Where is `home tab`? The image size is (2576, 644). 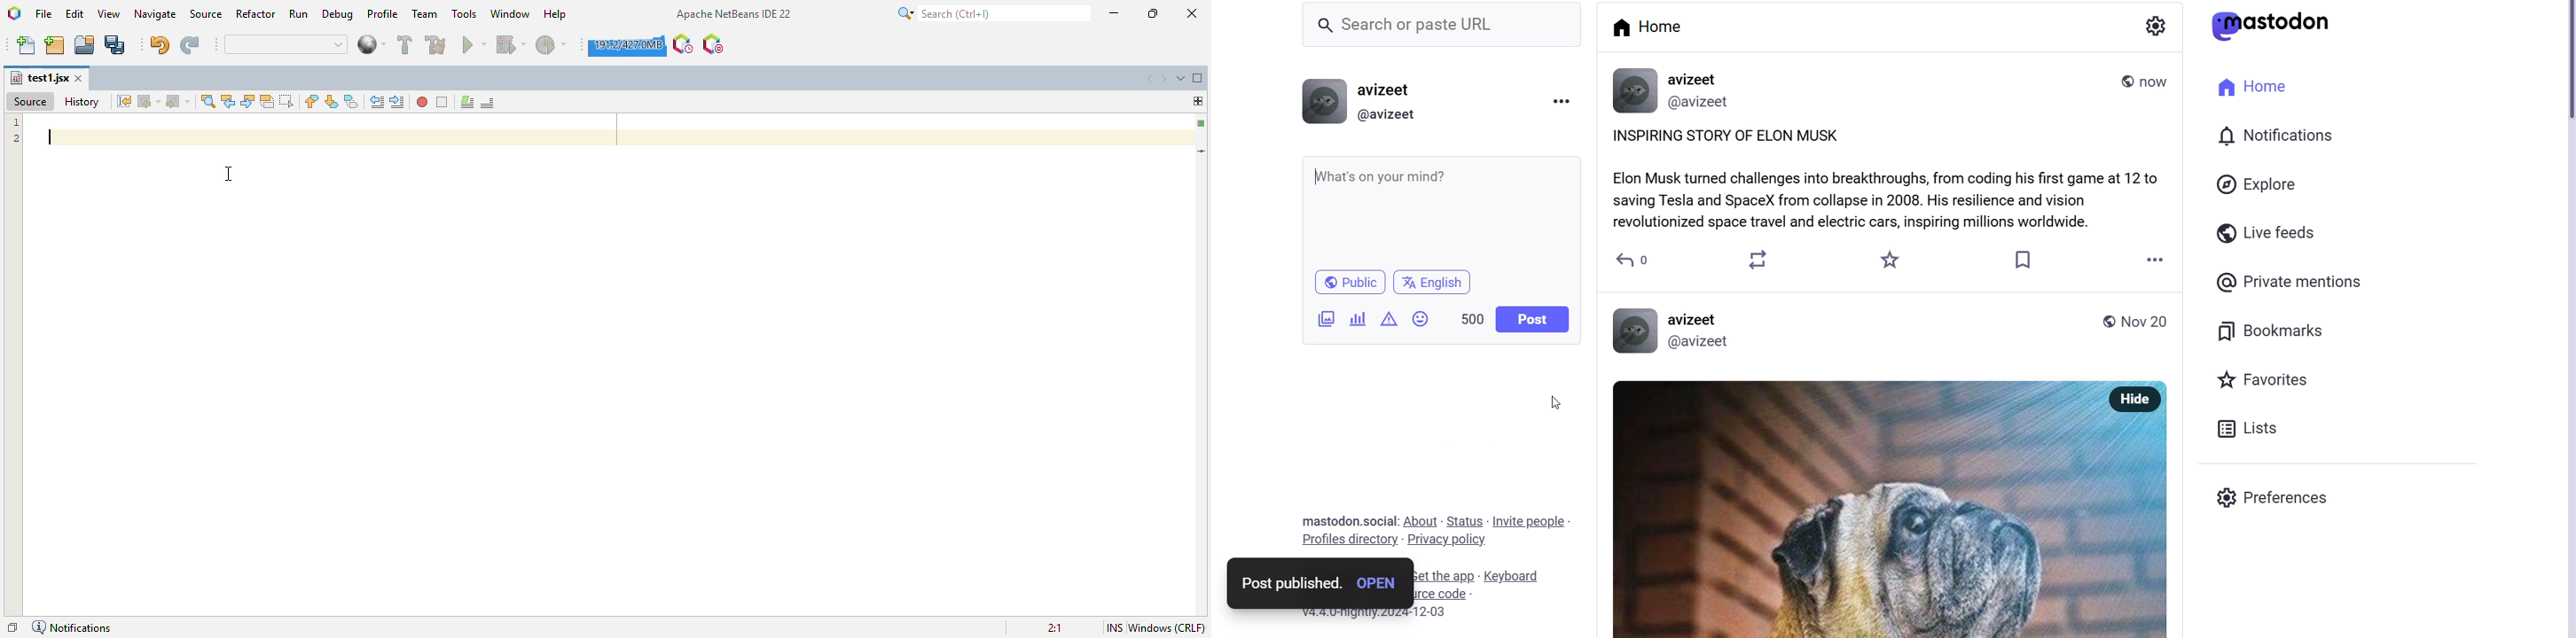
home tab is located at coordinates (1653, 31).